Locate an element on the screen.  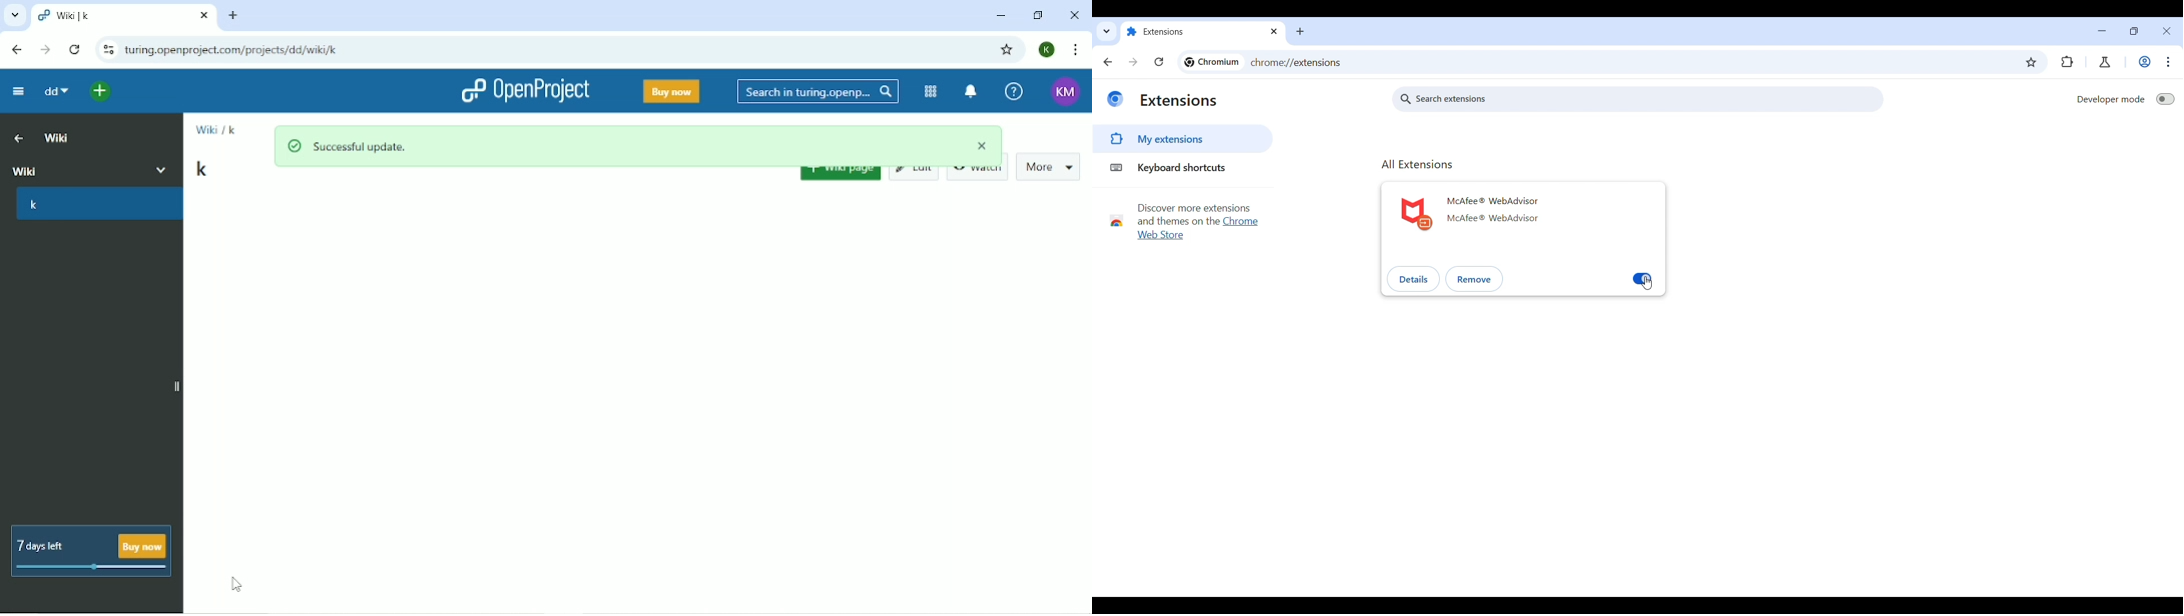
Buy now is located at coordinates (671, 91).